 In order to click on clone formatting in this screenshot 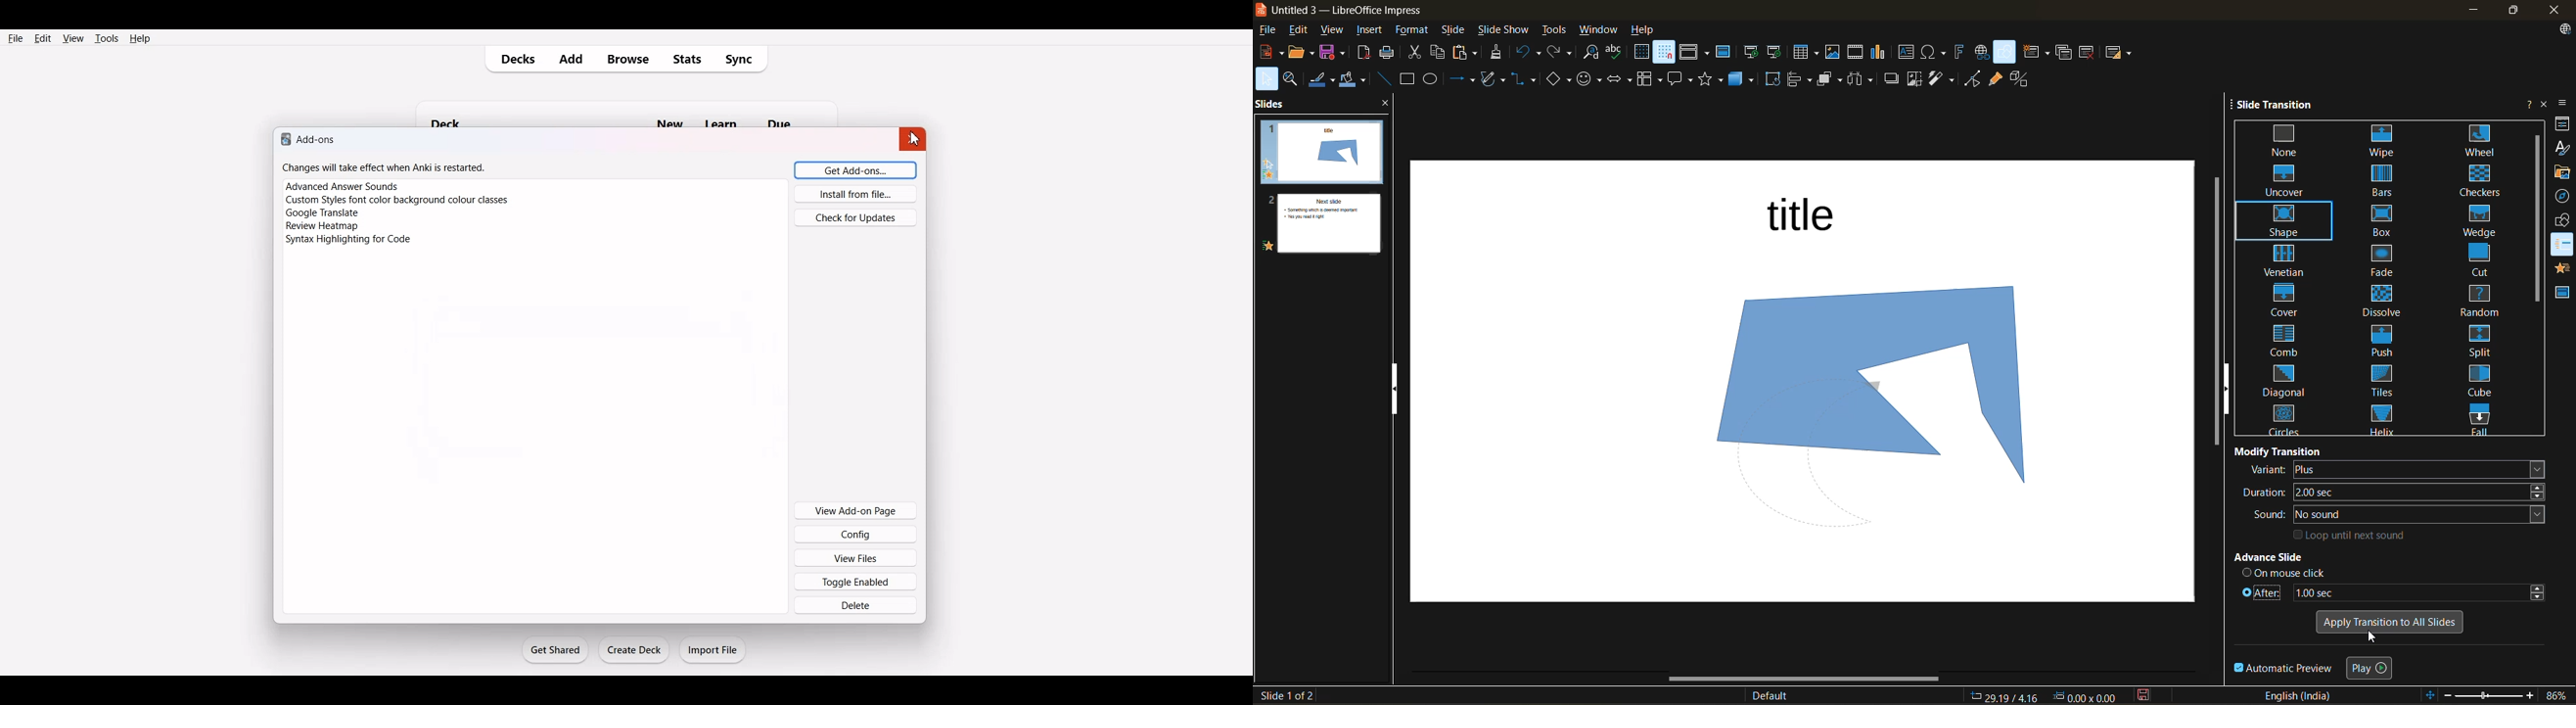, I will do `click(1500, 53)`.